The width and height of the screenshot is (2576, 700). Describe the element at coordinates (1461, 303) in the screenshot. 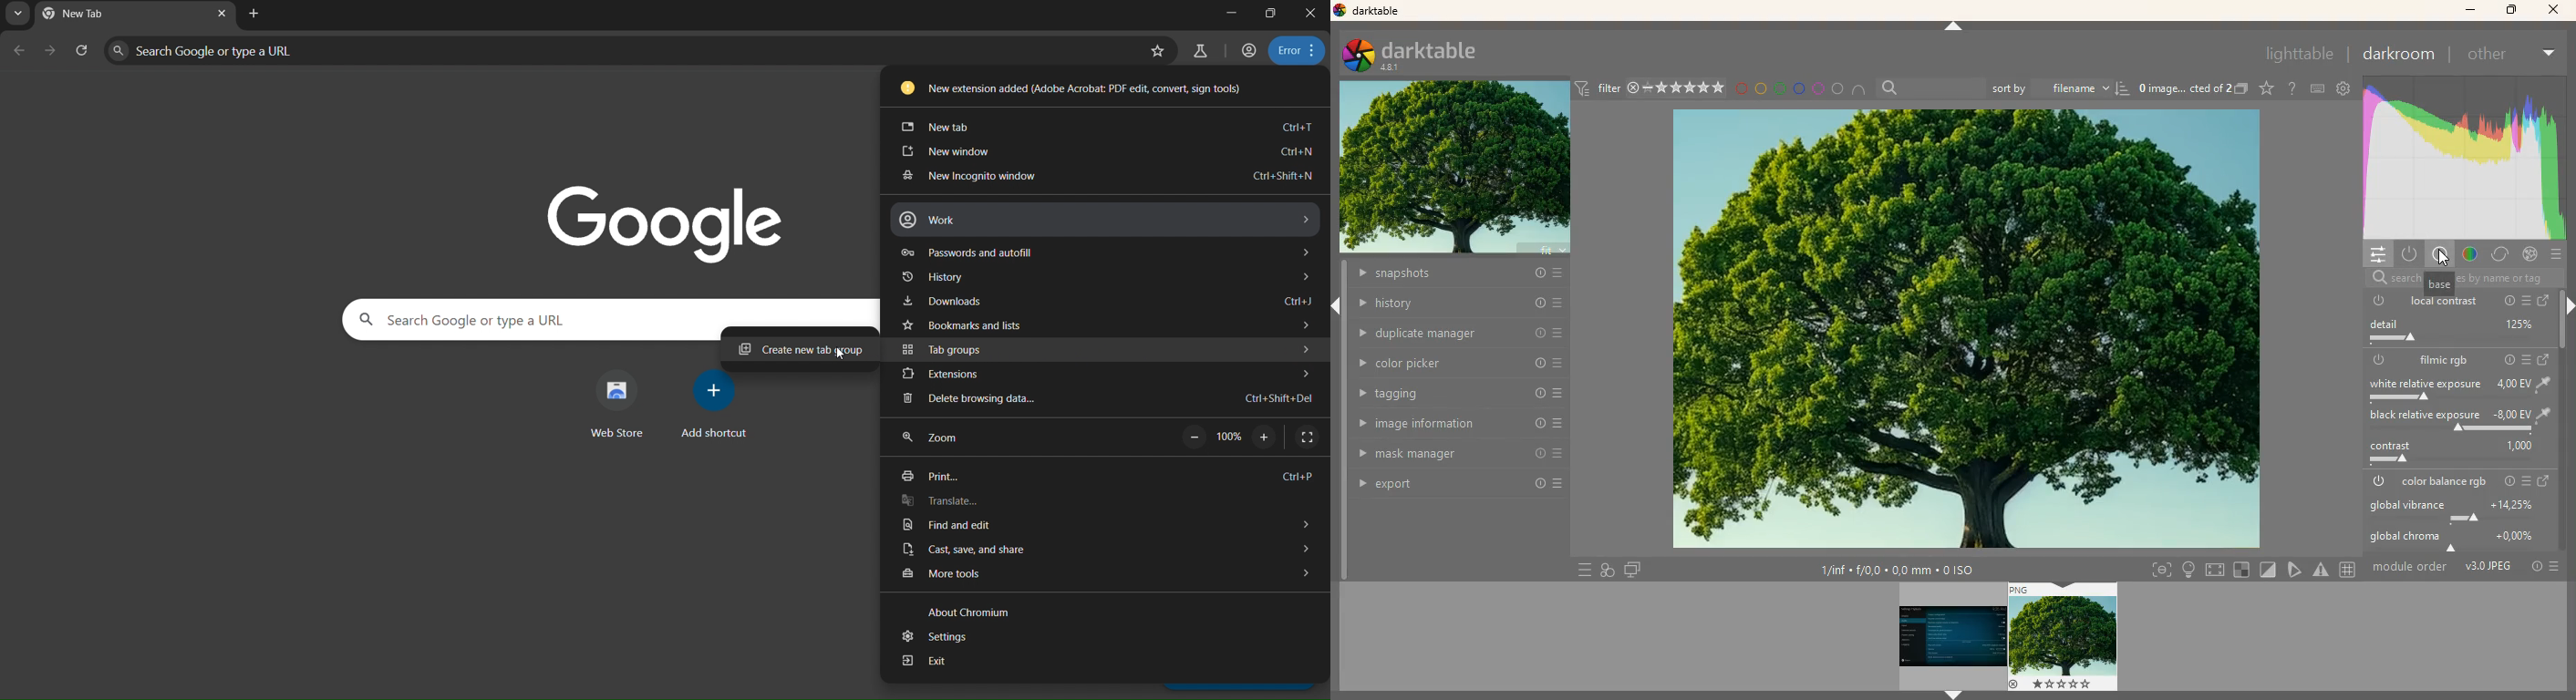

I see `history` at that location.